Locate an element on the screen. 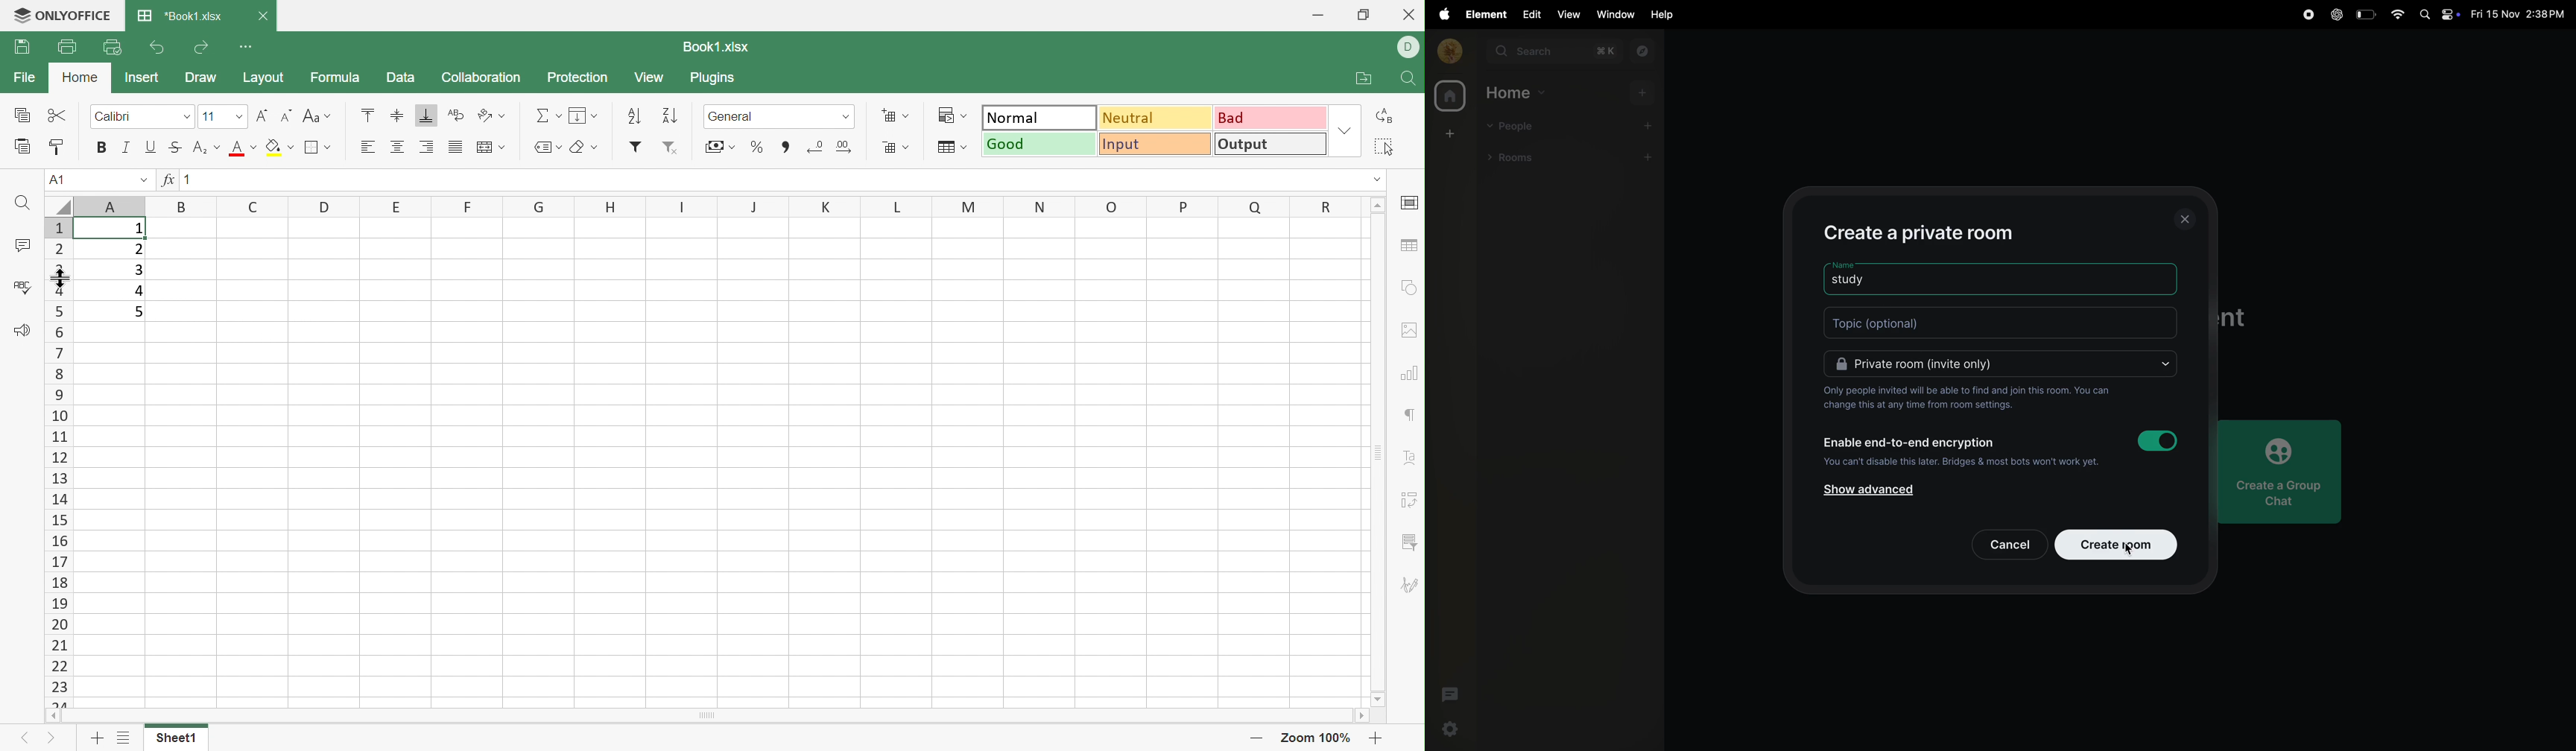 This screenshot has height=756, width=2576. Good is located at coordinates (1039, 144).